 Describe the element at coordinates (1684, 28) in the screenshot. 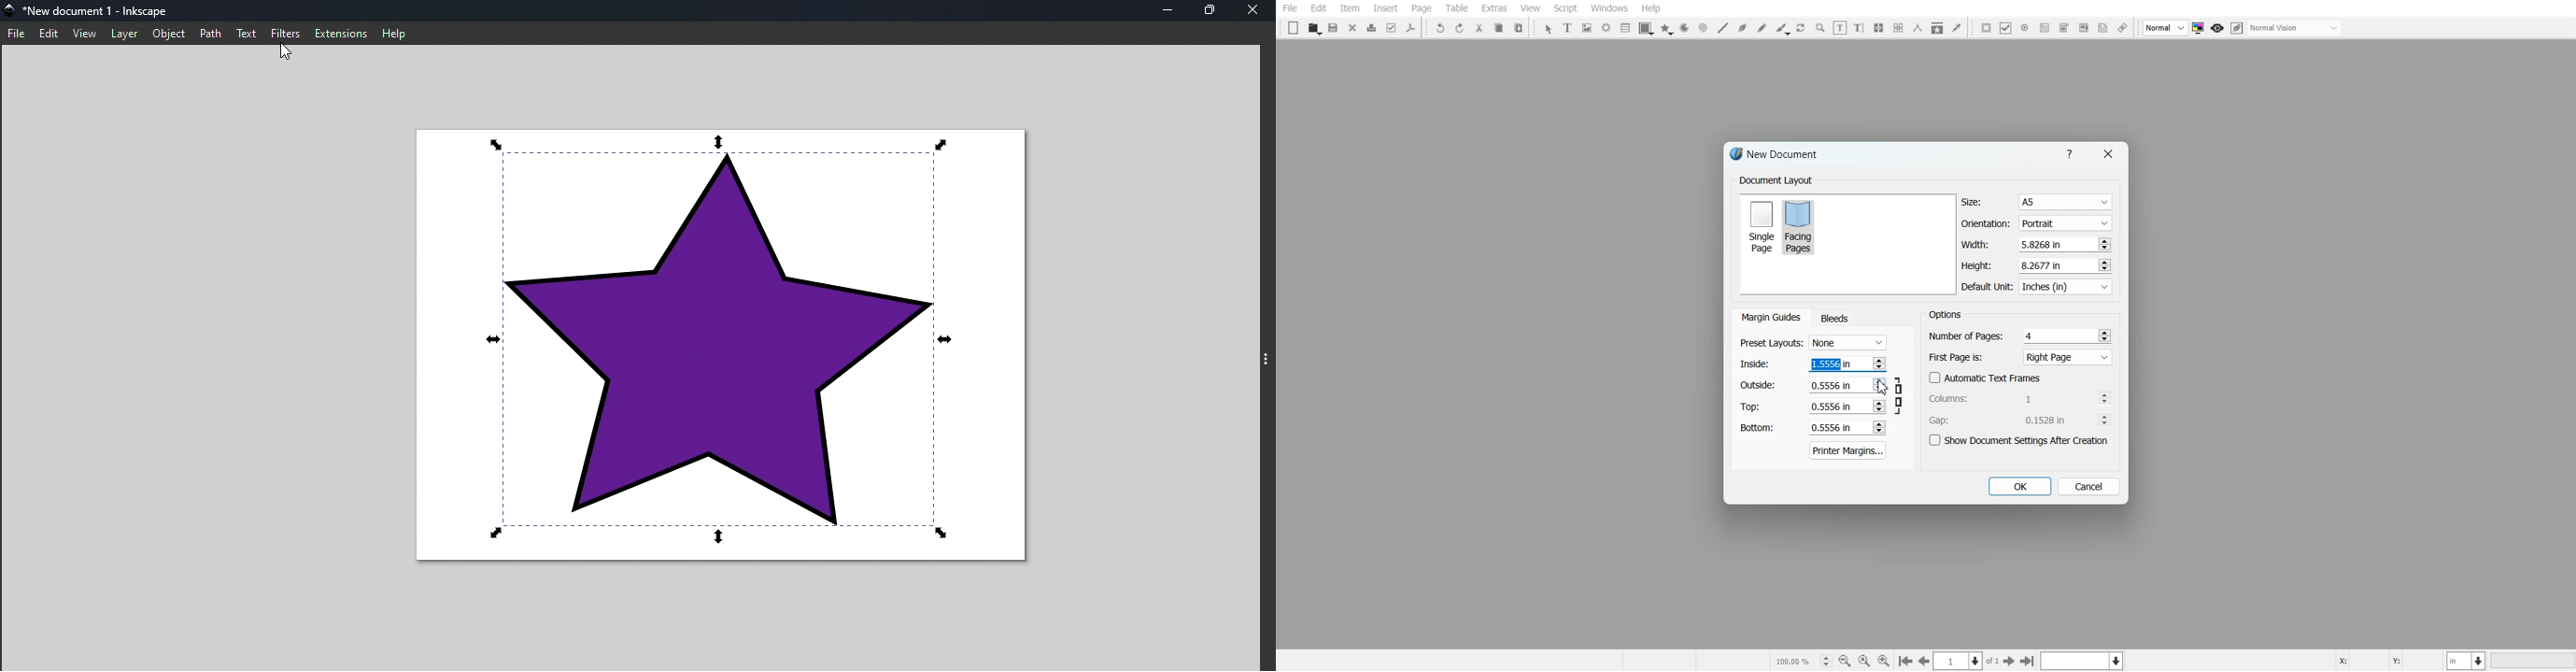

I see `Arc` at that location.